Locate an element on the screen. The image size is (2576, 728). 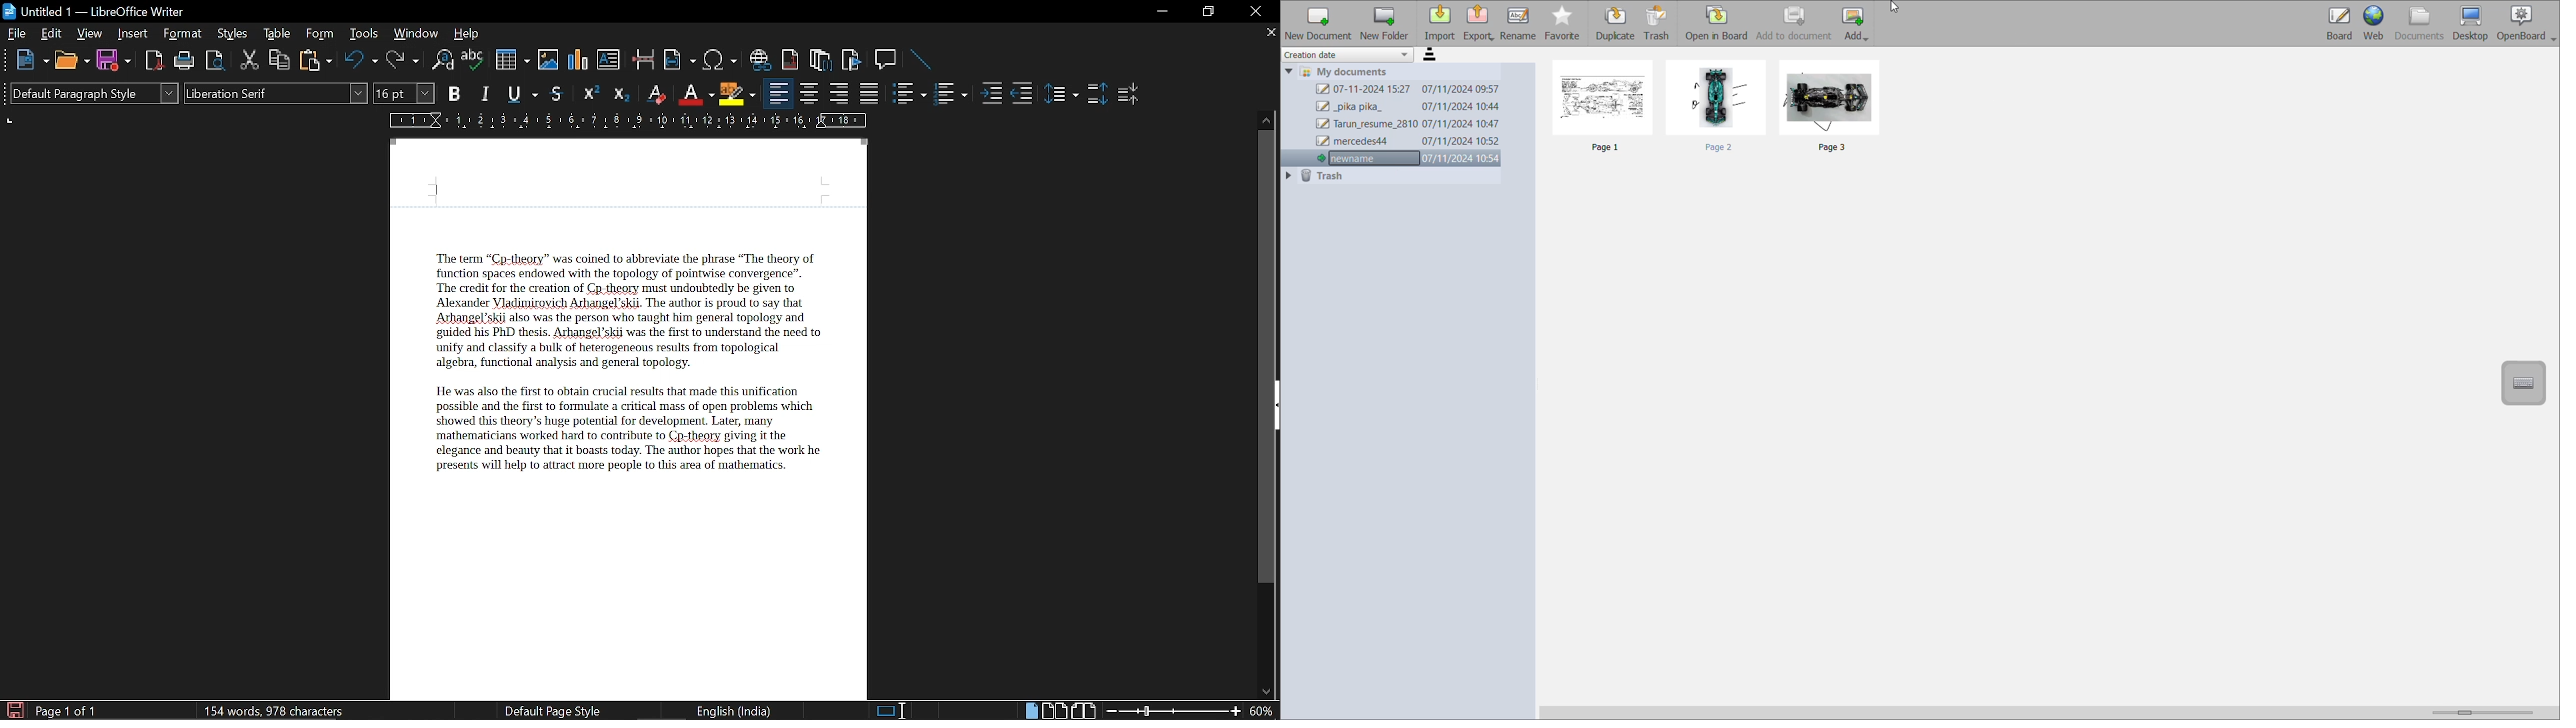
Word count is located at coordinates (295, 710).